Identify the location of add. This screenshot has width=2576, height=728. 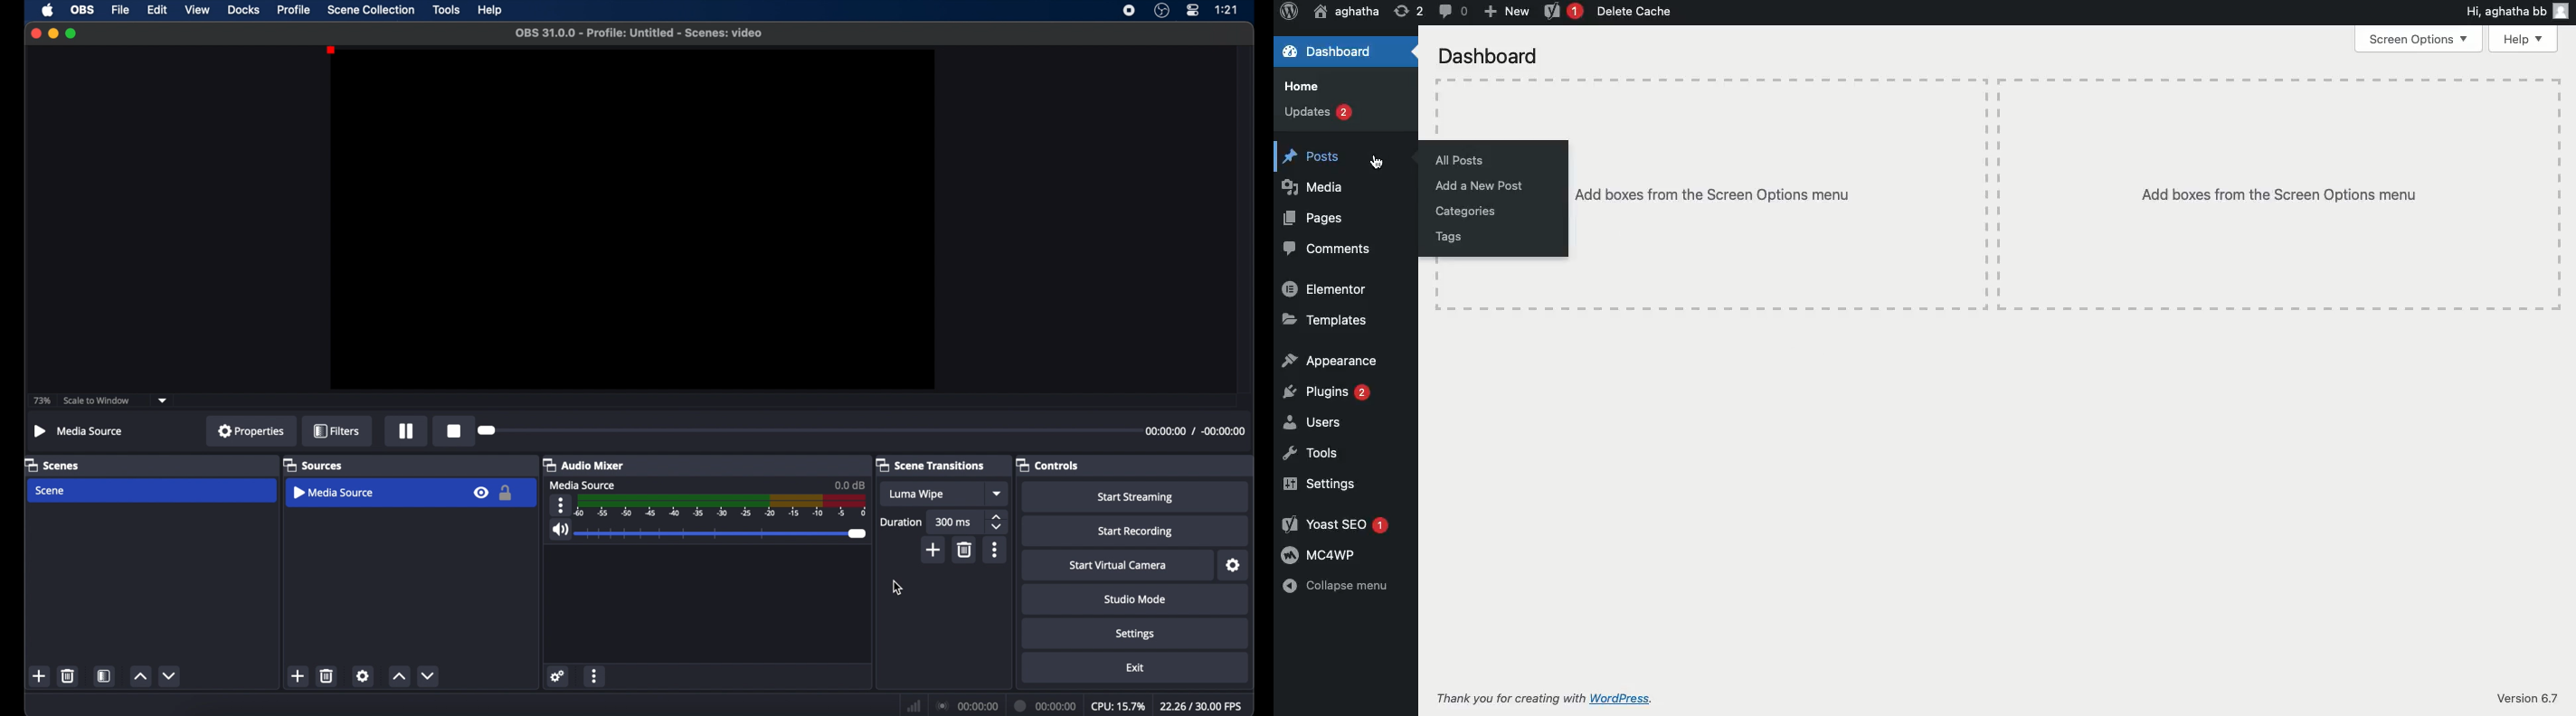
(297, 676).